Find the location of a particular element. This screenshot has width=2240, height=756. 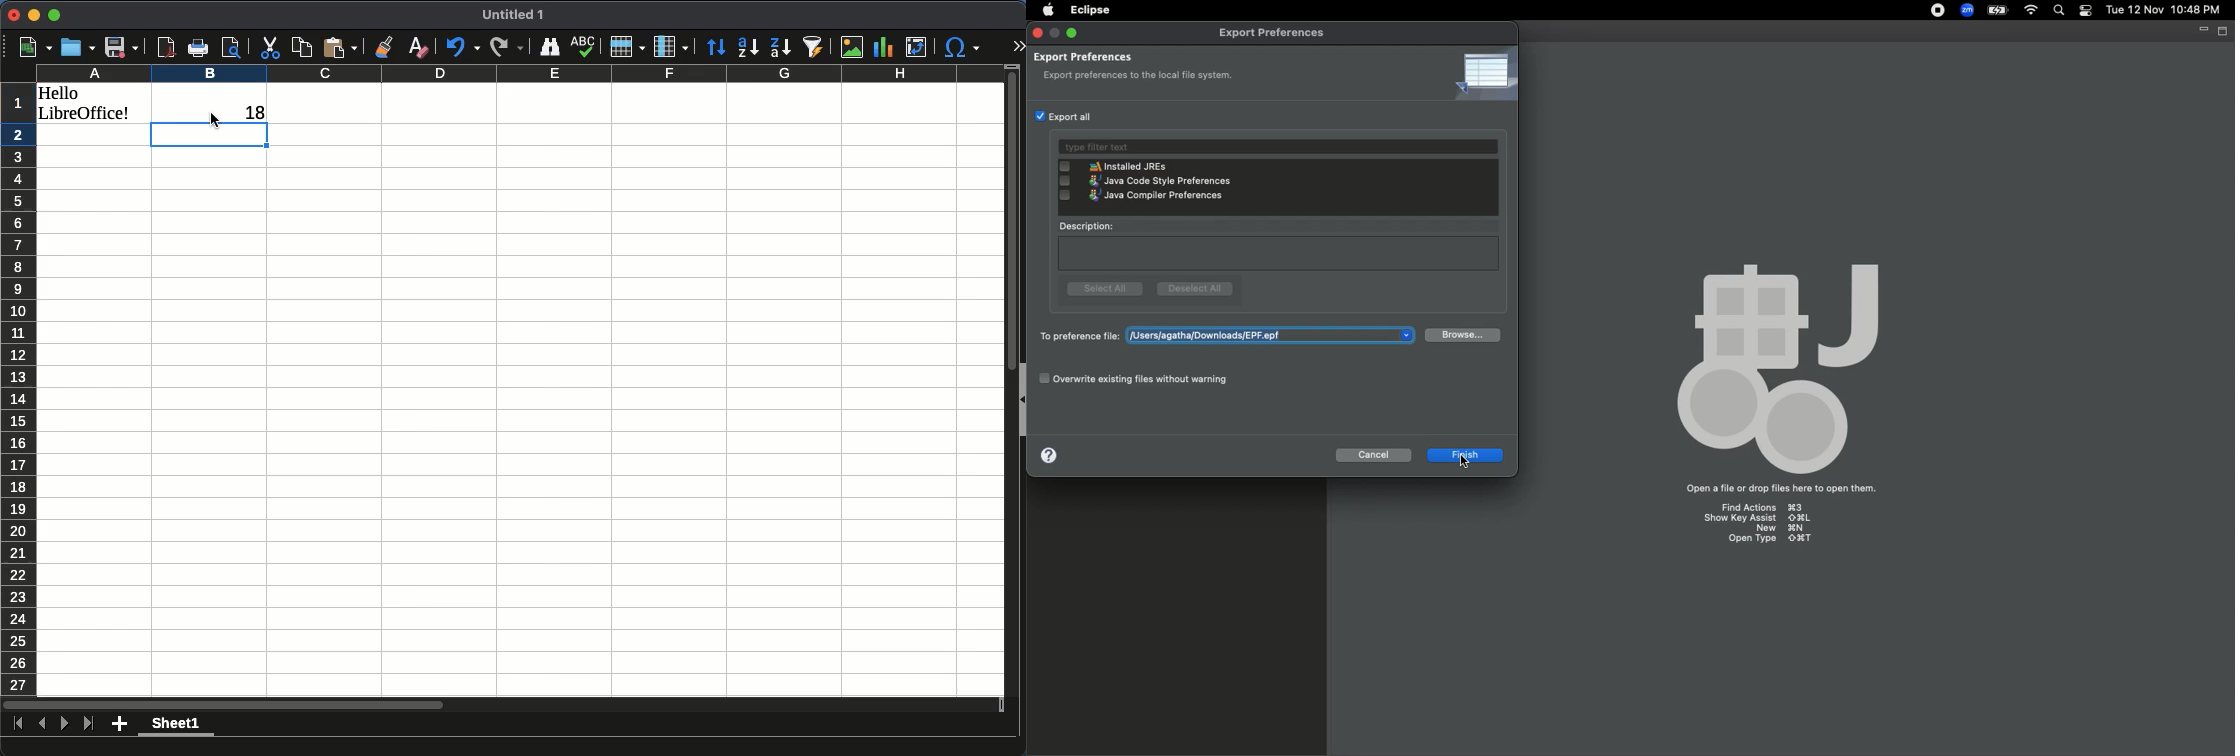

collapse is located at coordinates (1020, 401).